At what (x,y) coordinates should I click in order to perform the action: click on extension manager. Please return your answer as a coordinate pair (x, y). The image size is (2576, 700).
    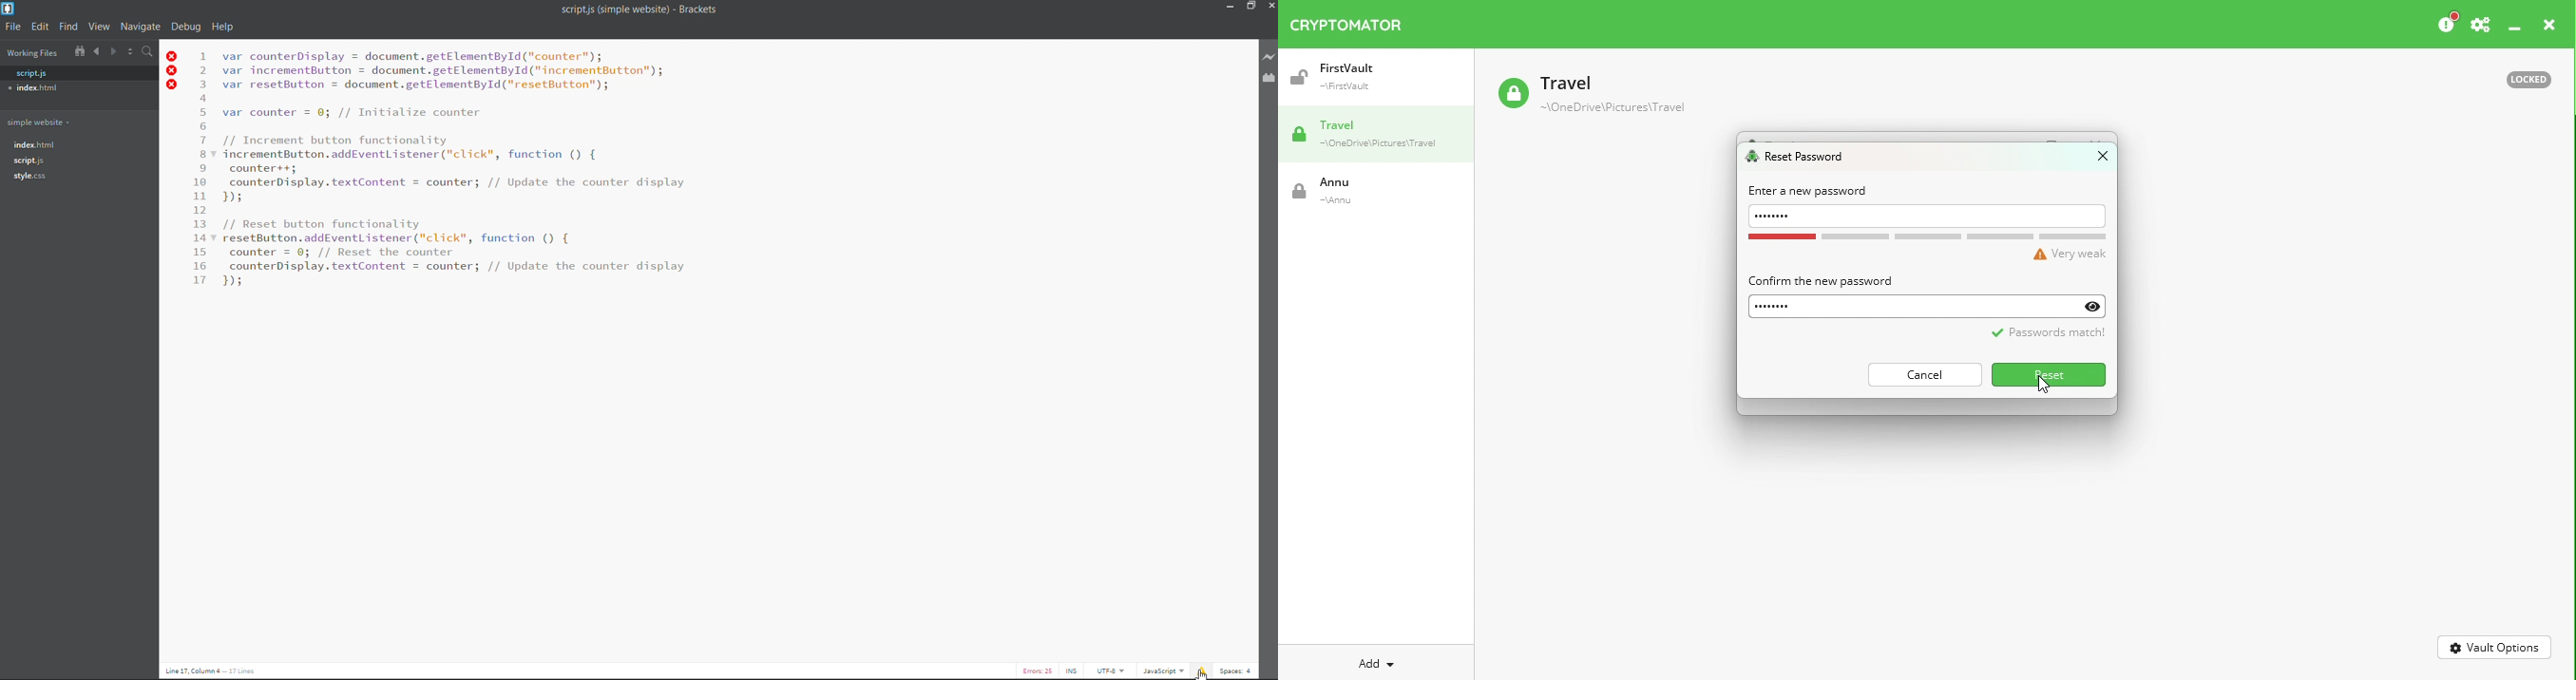
    Looking at the image, I should click on (1269, 80).